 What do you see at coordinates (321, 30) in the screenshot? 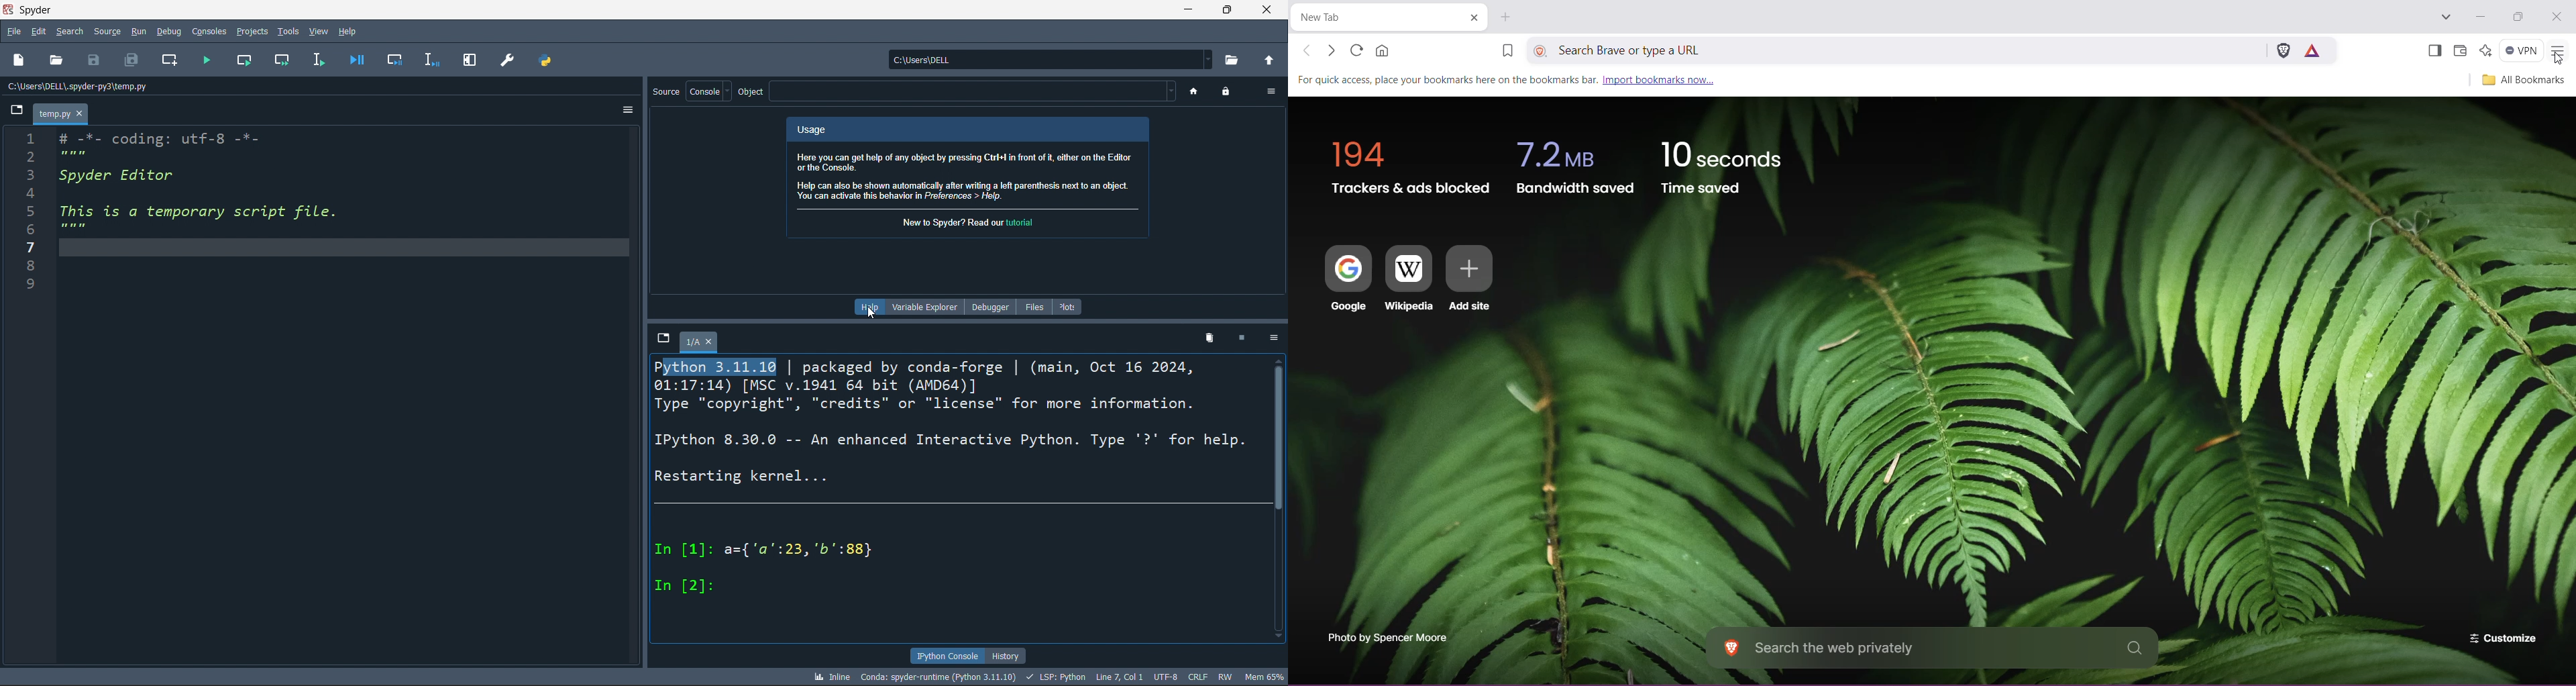
I see `view` at bounding box center [321, 30].